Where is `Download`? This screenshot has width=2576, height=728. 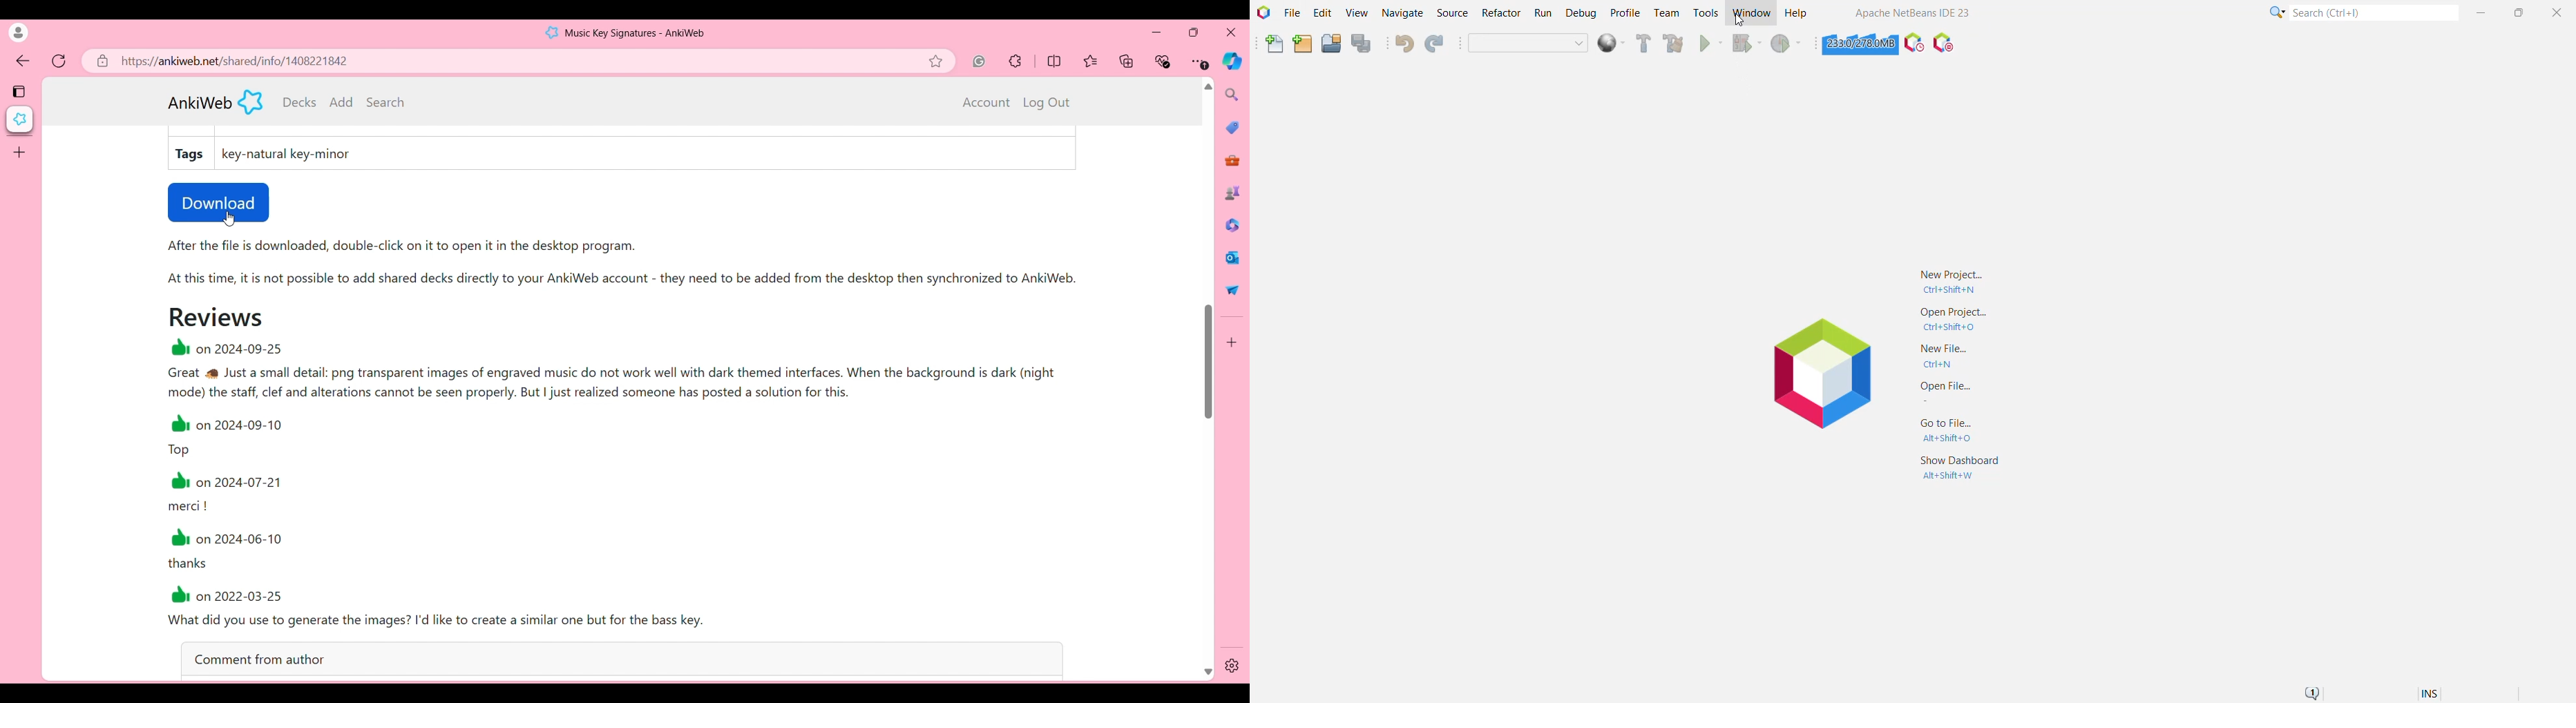
Download is located at coordinates (219, 202).